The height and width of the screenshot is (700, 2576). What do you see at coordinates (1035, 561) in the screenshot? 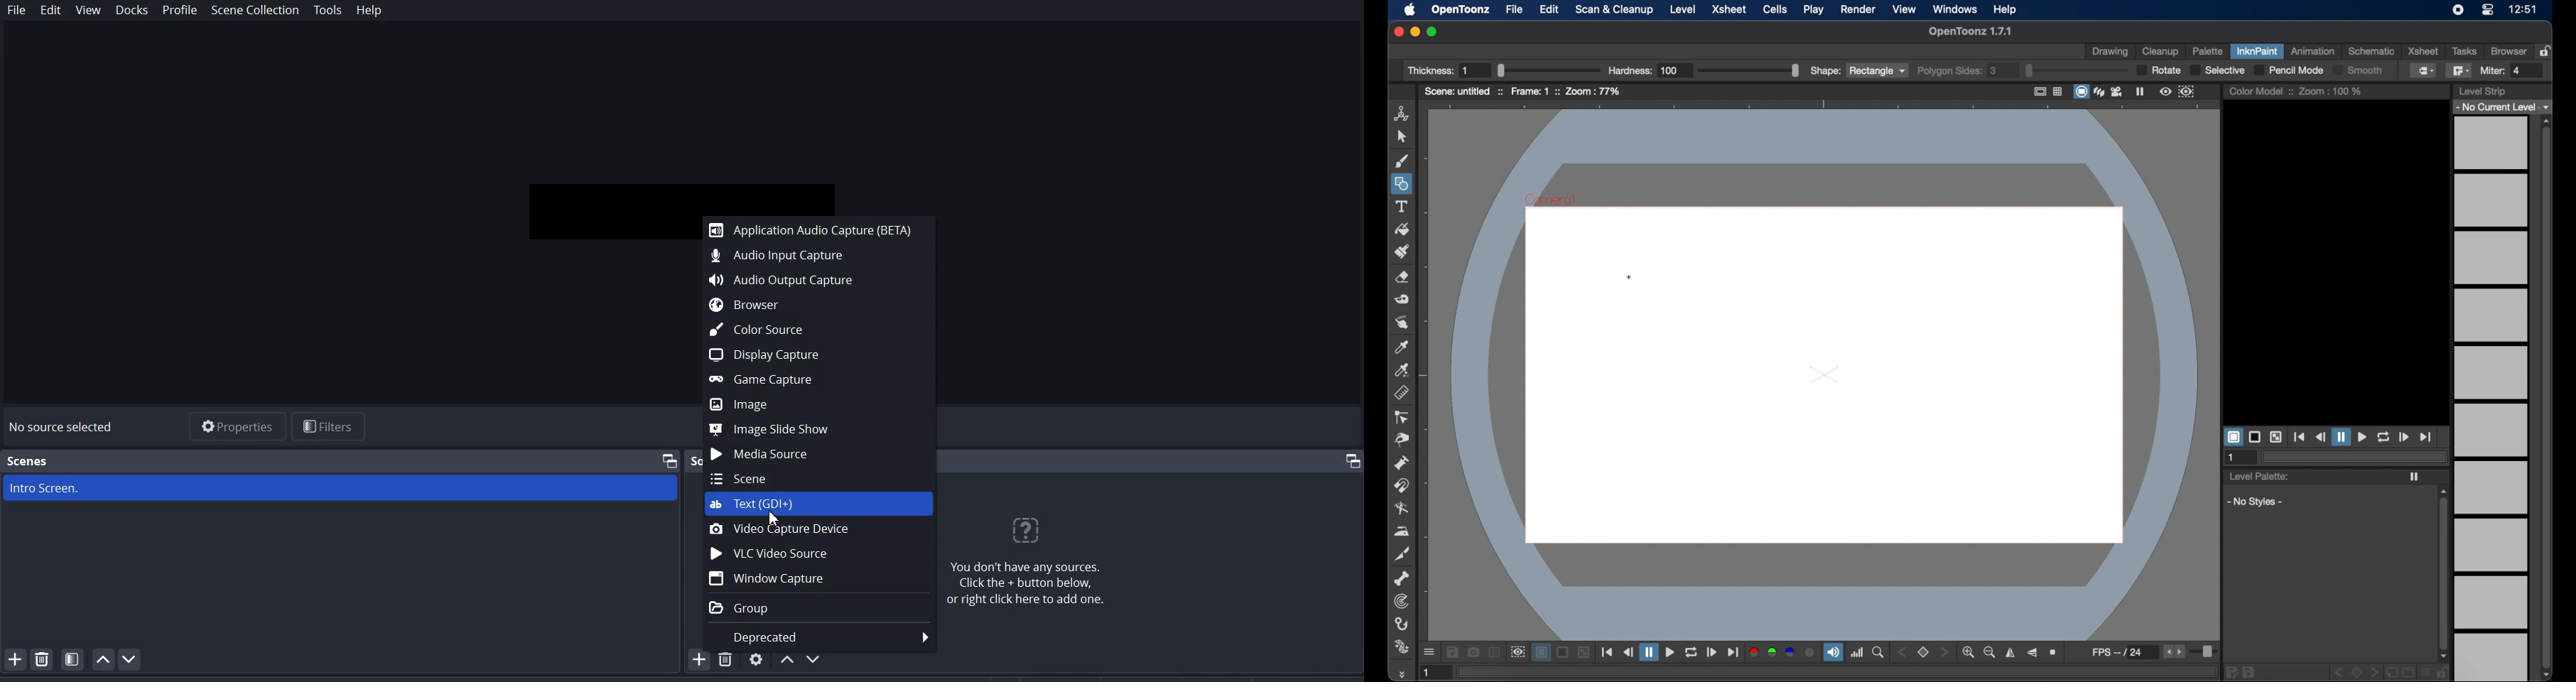
I see `You don't have any sources. Click the + button below, or right click here to add one.` at bounding box center [1035, 561].